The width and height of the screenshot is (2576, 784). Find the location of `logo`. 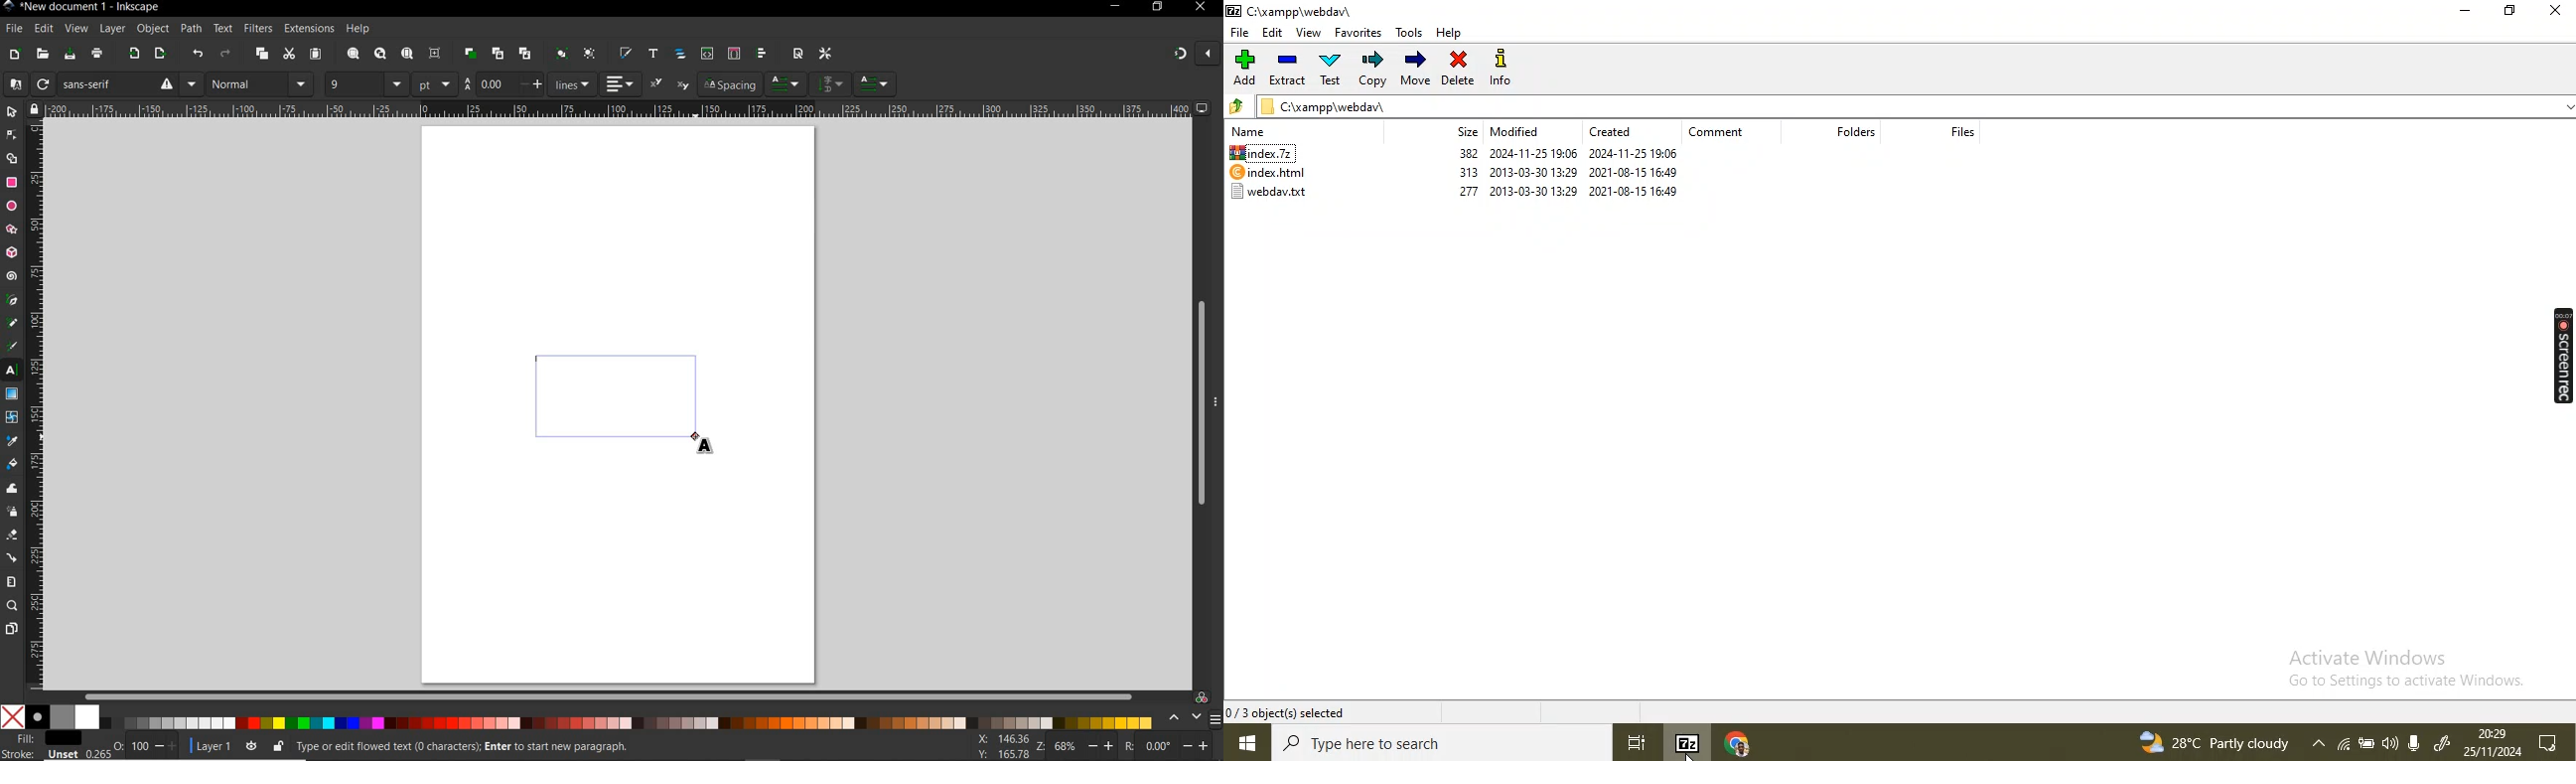

logo is located at coordinates (8, 7).